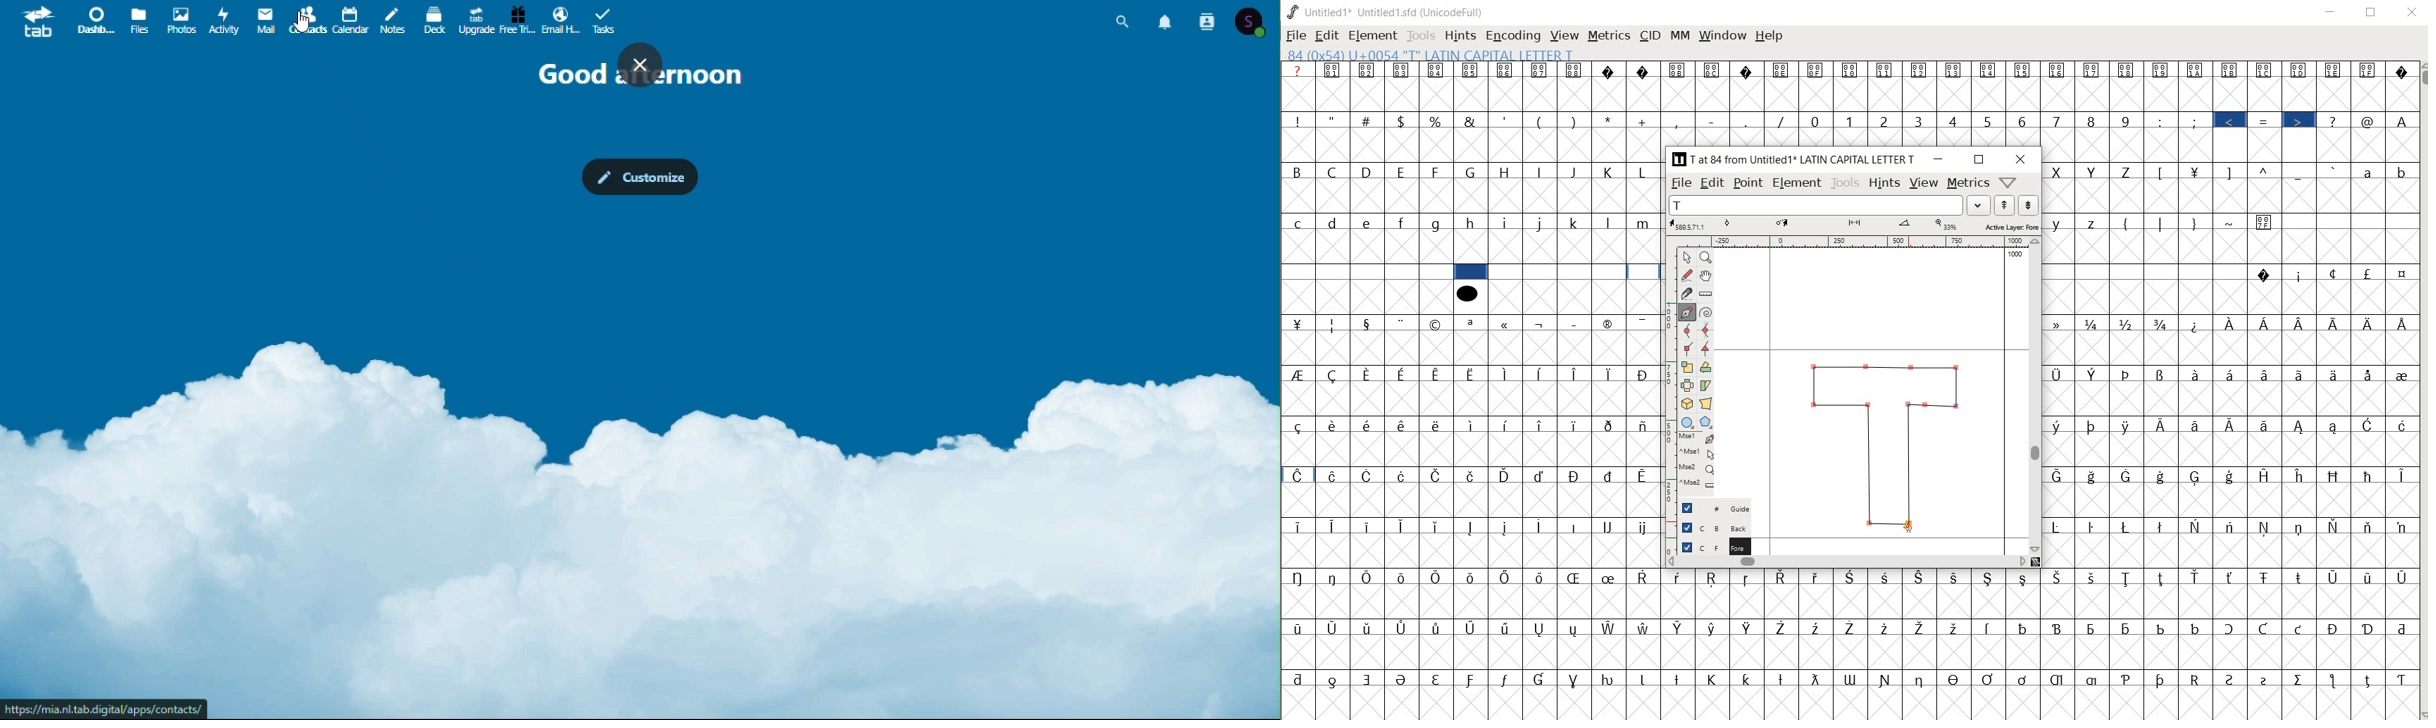 The height and width of the screenshot is (728, 2436). What do you see at coordinates (1706, 422) in the screenshot?
I see `polygon/star` at bounding box center [1706, 422].